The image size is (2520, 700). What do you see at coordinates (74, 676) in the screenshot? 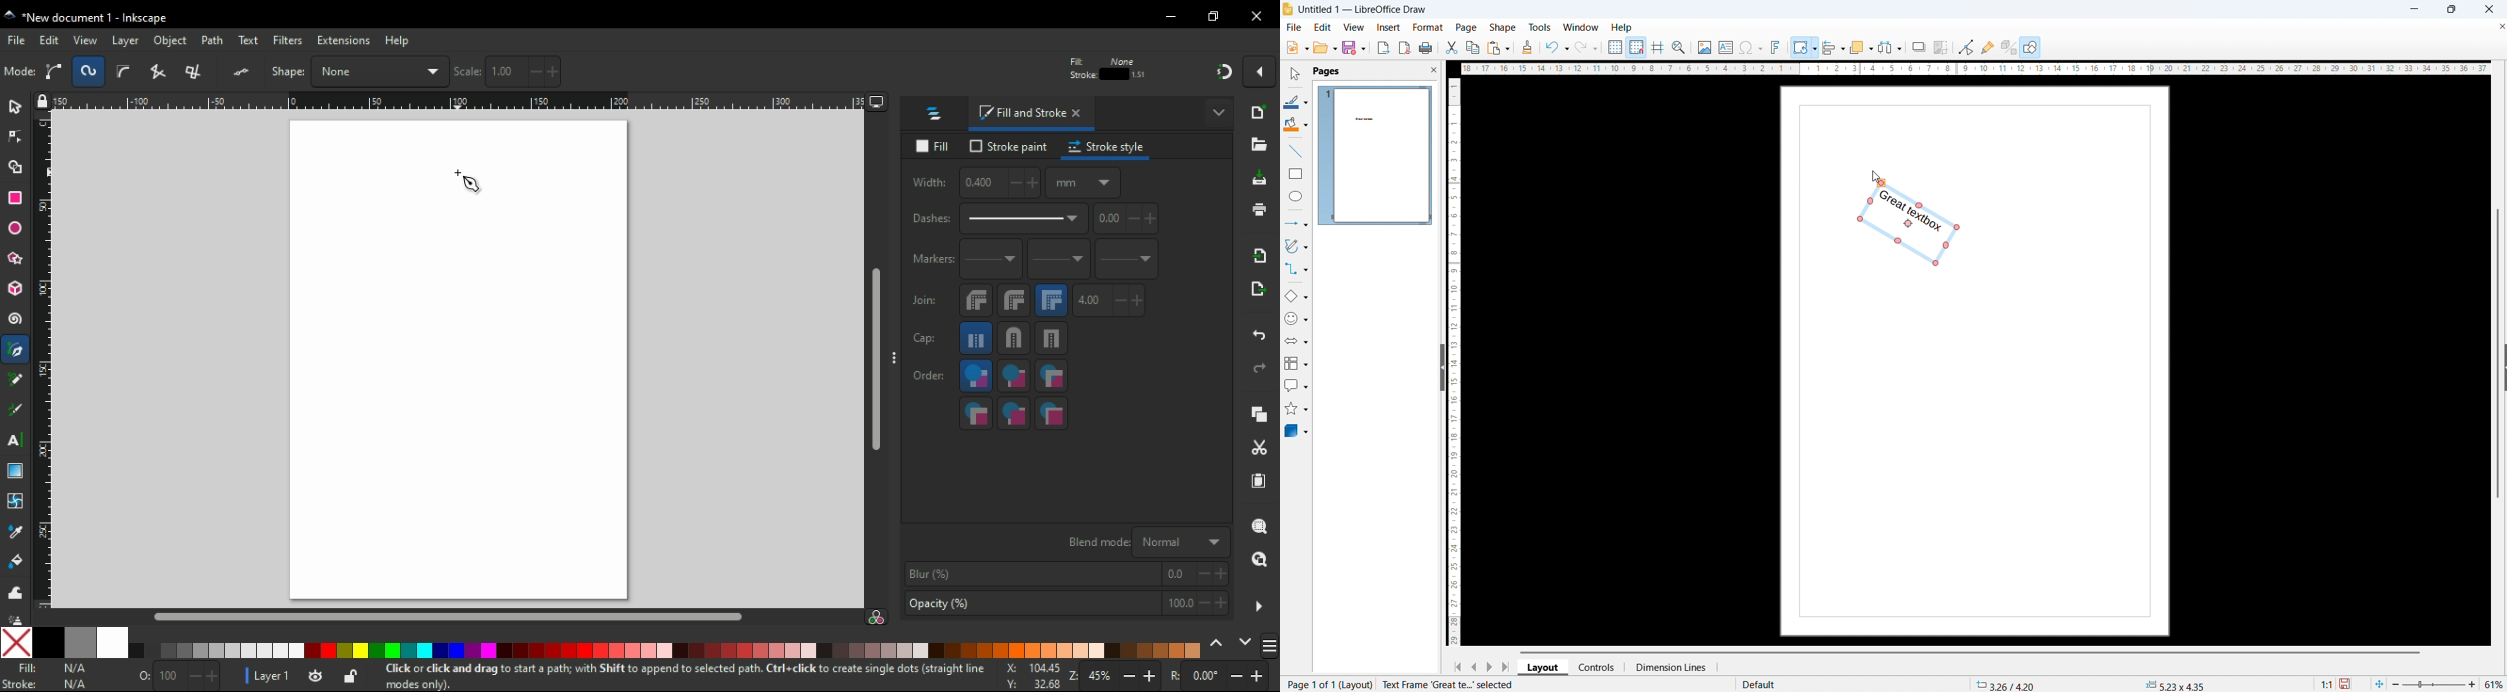
I see `NA` at bounding box center [74, 676].